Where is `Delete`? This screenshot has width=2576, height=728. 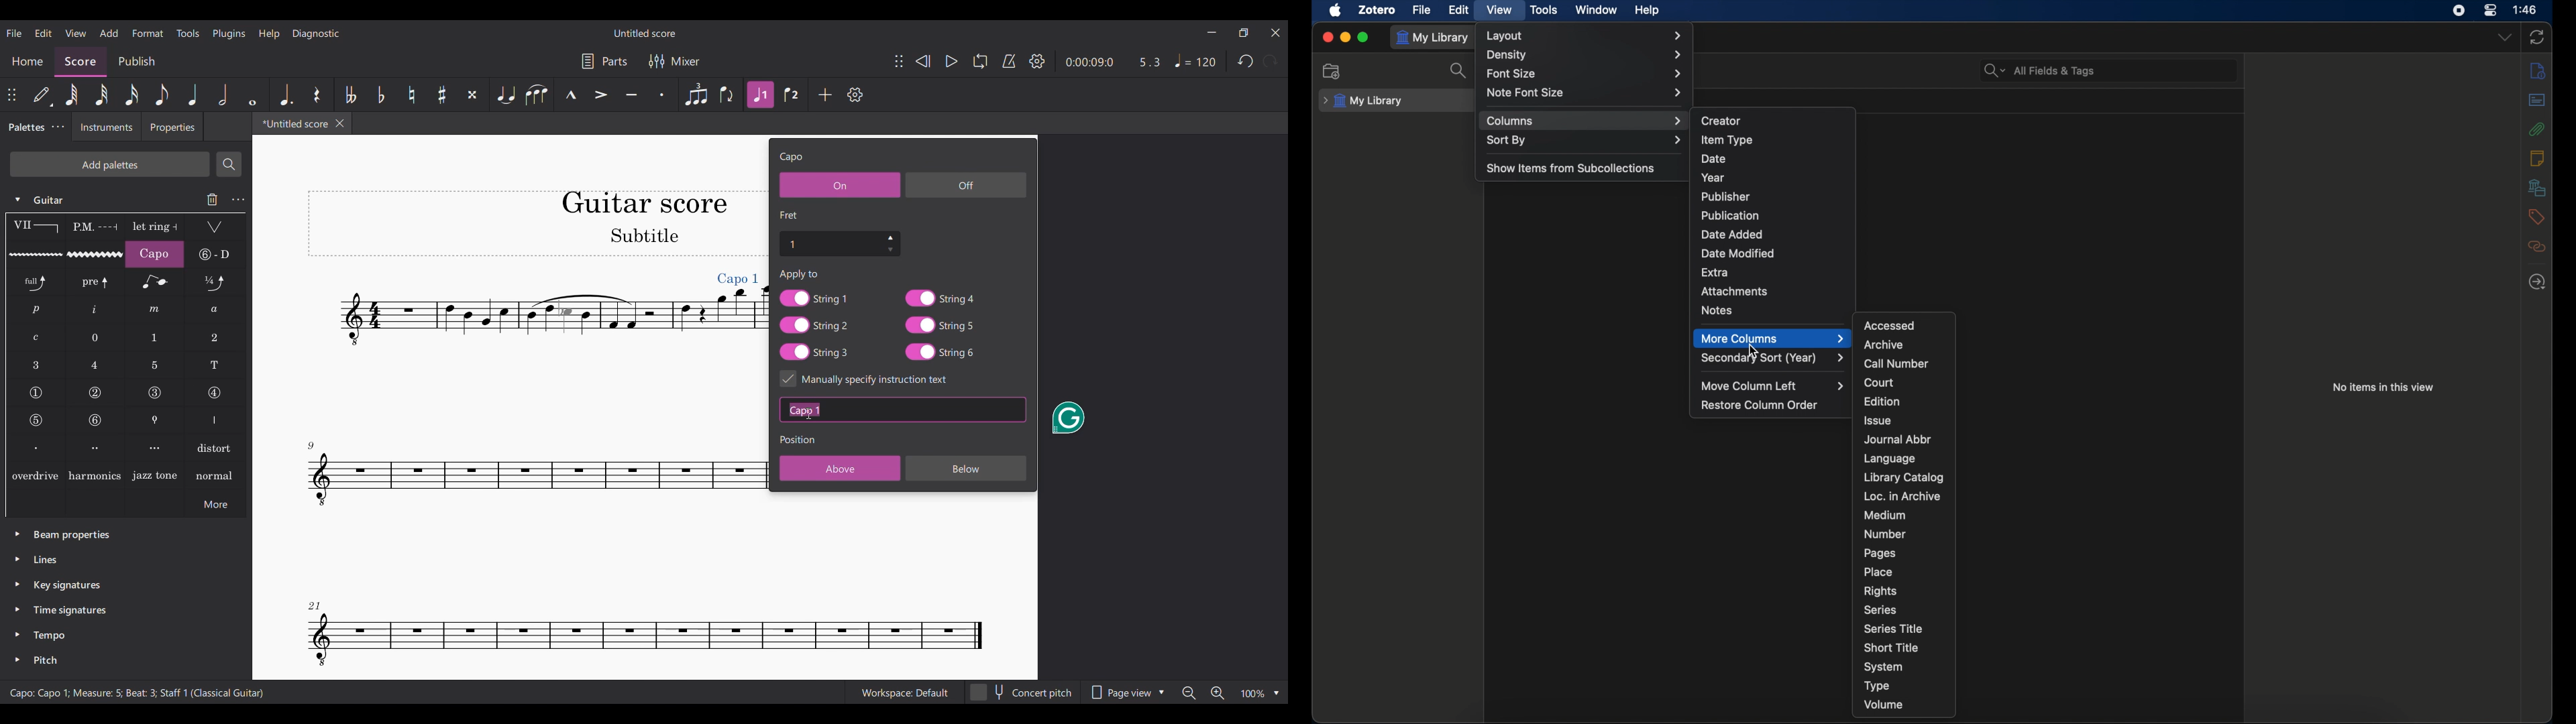 Delete is located at coordinates (213, 199).